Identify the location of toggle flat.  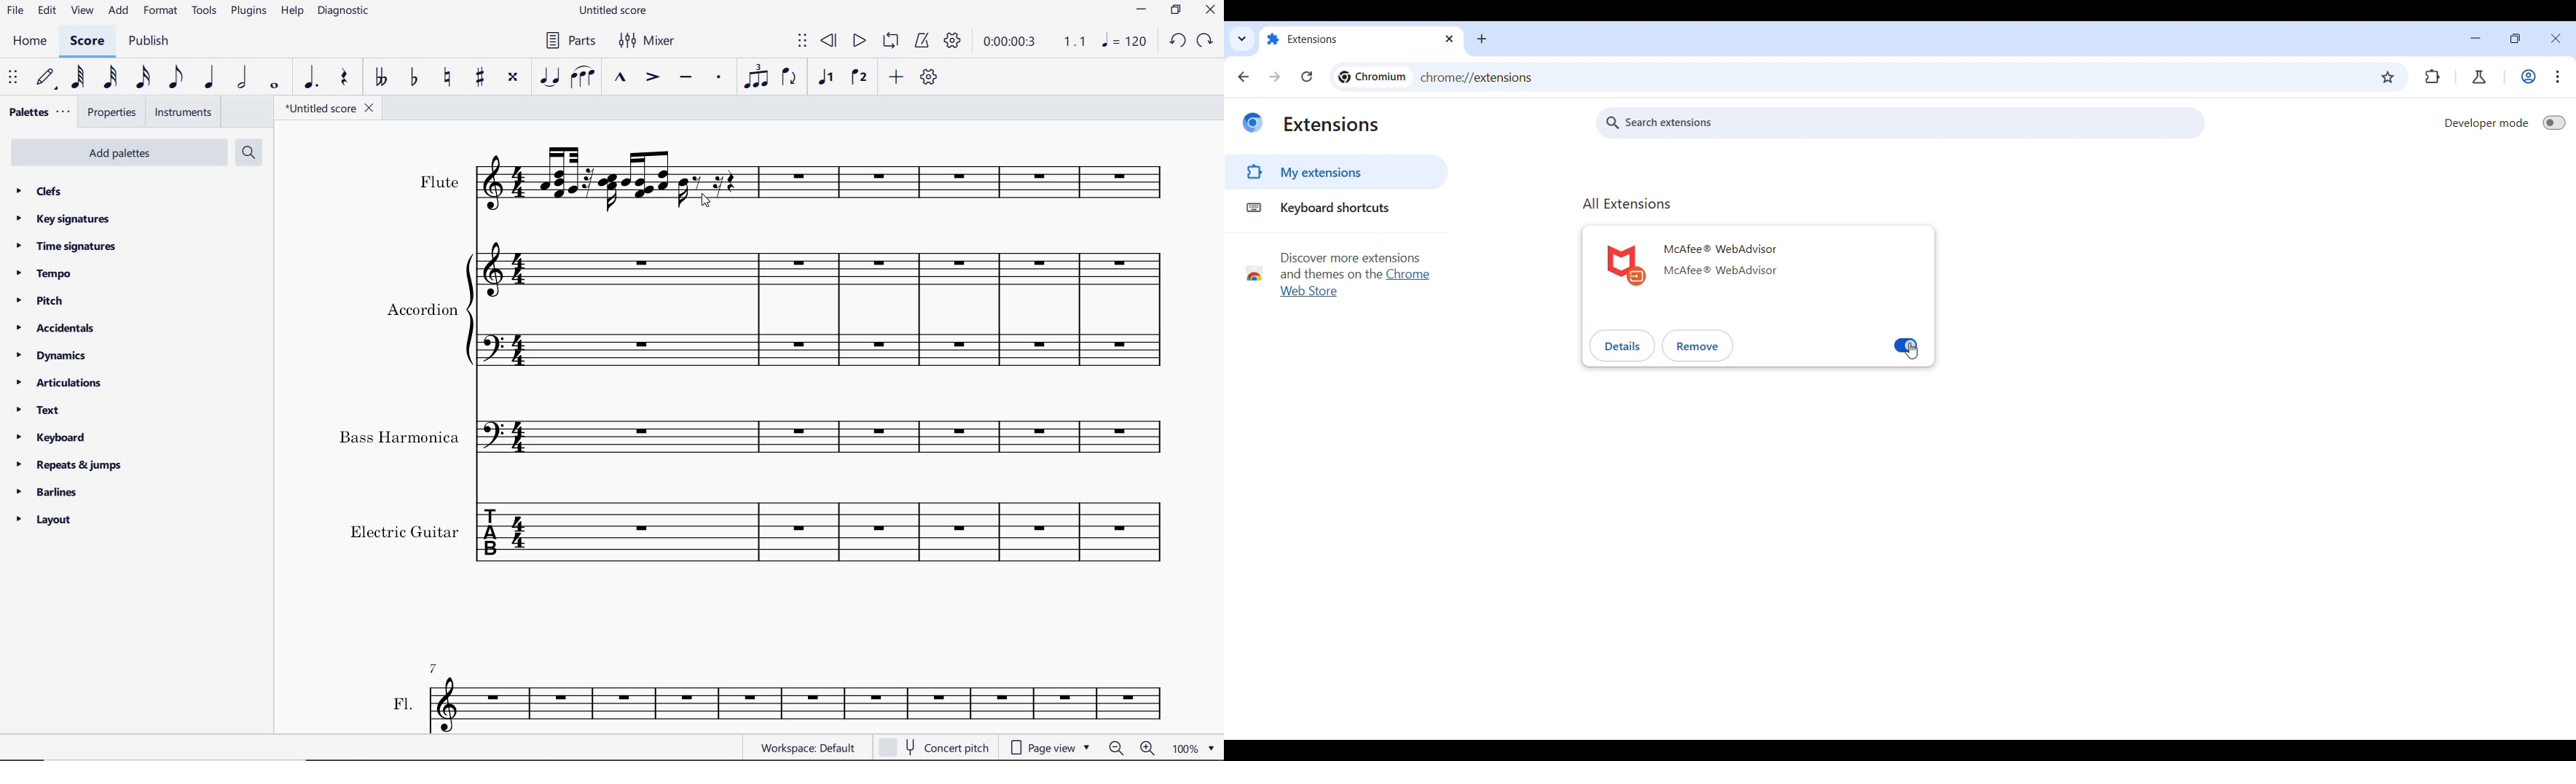
(414, 78).